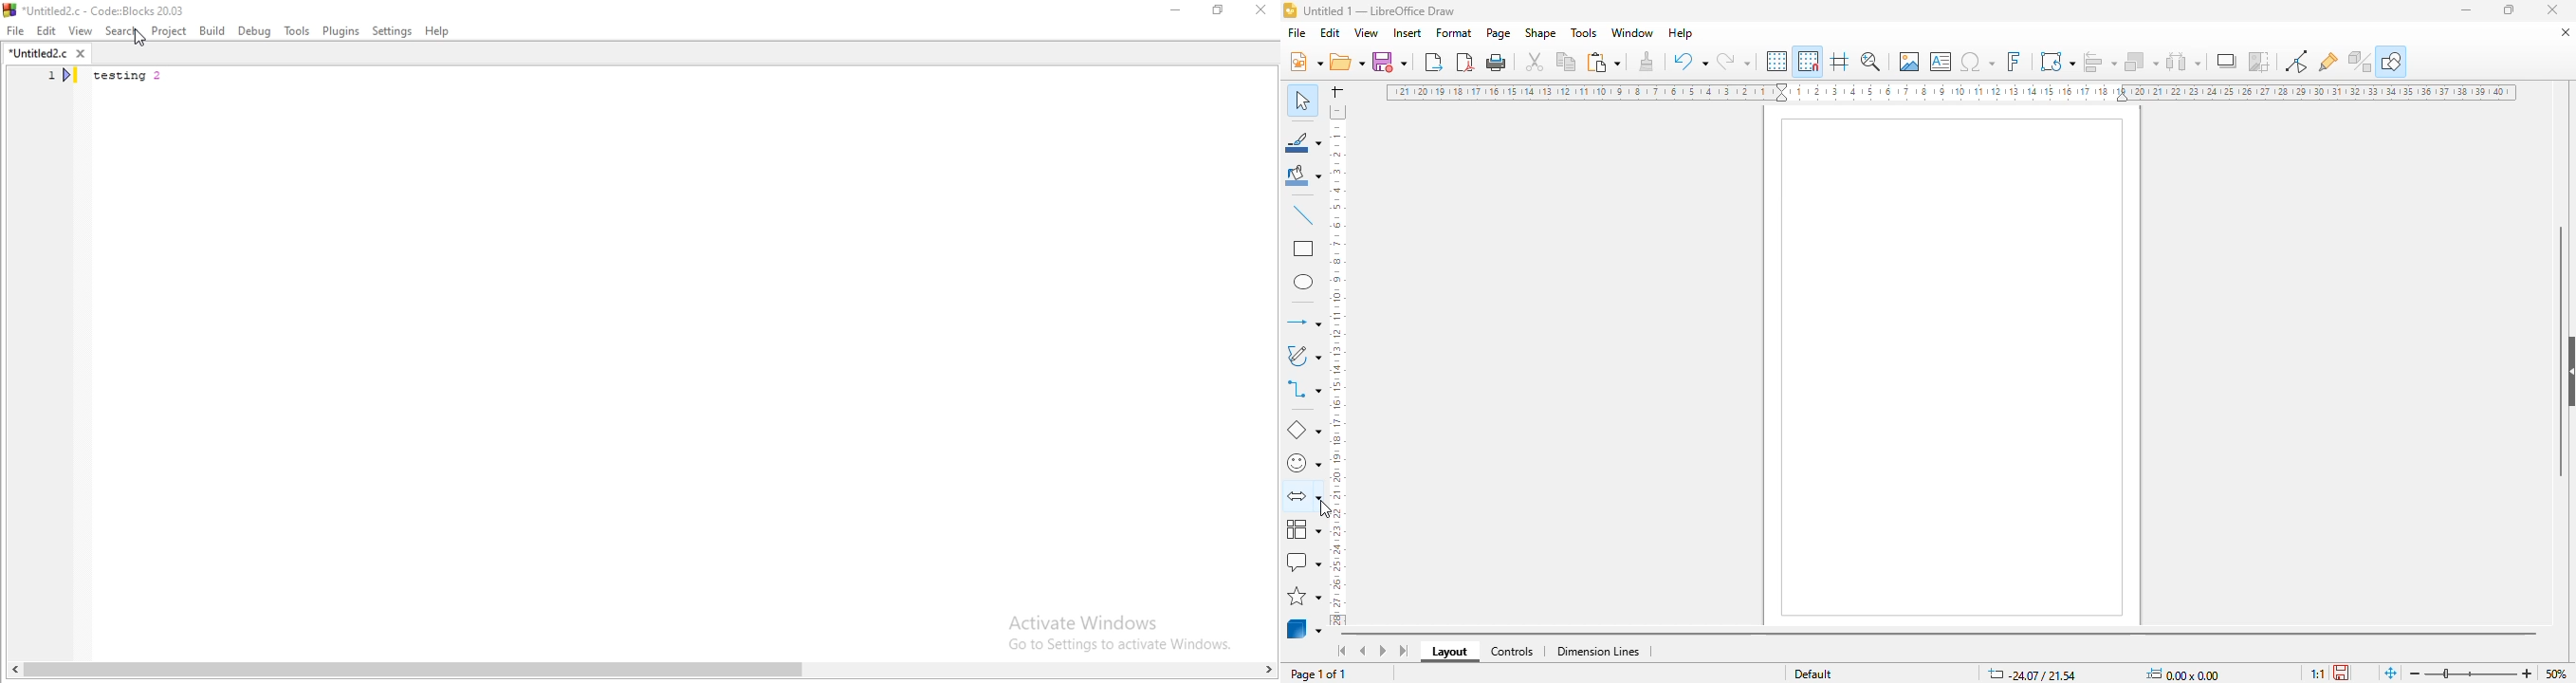 The image size is (2576, 700). What do you see at coordinates (255, 29) in the screenshot?
I see `Debug ` at bounding box center [255, 29].